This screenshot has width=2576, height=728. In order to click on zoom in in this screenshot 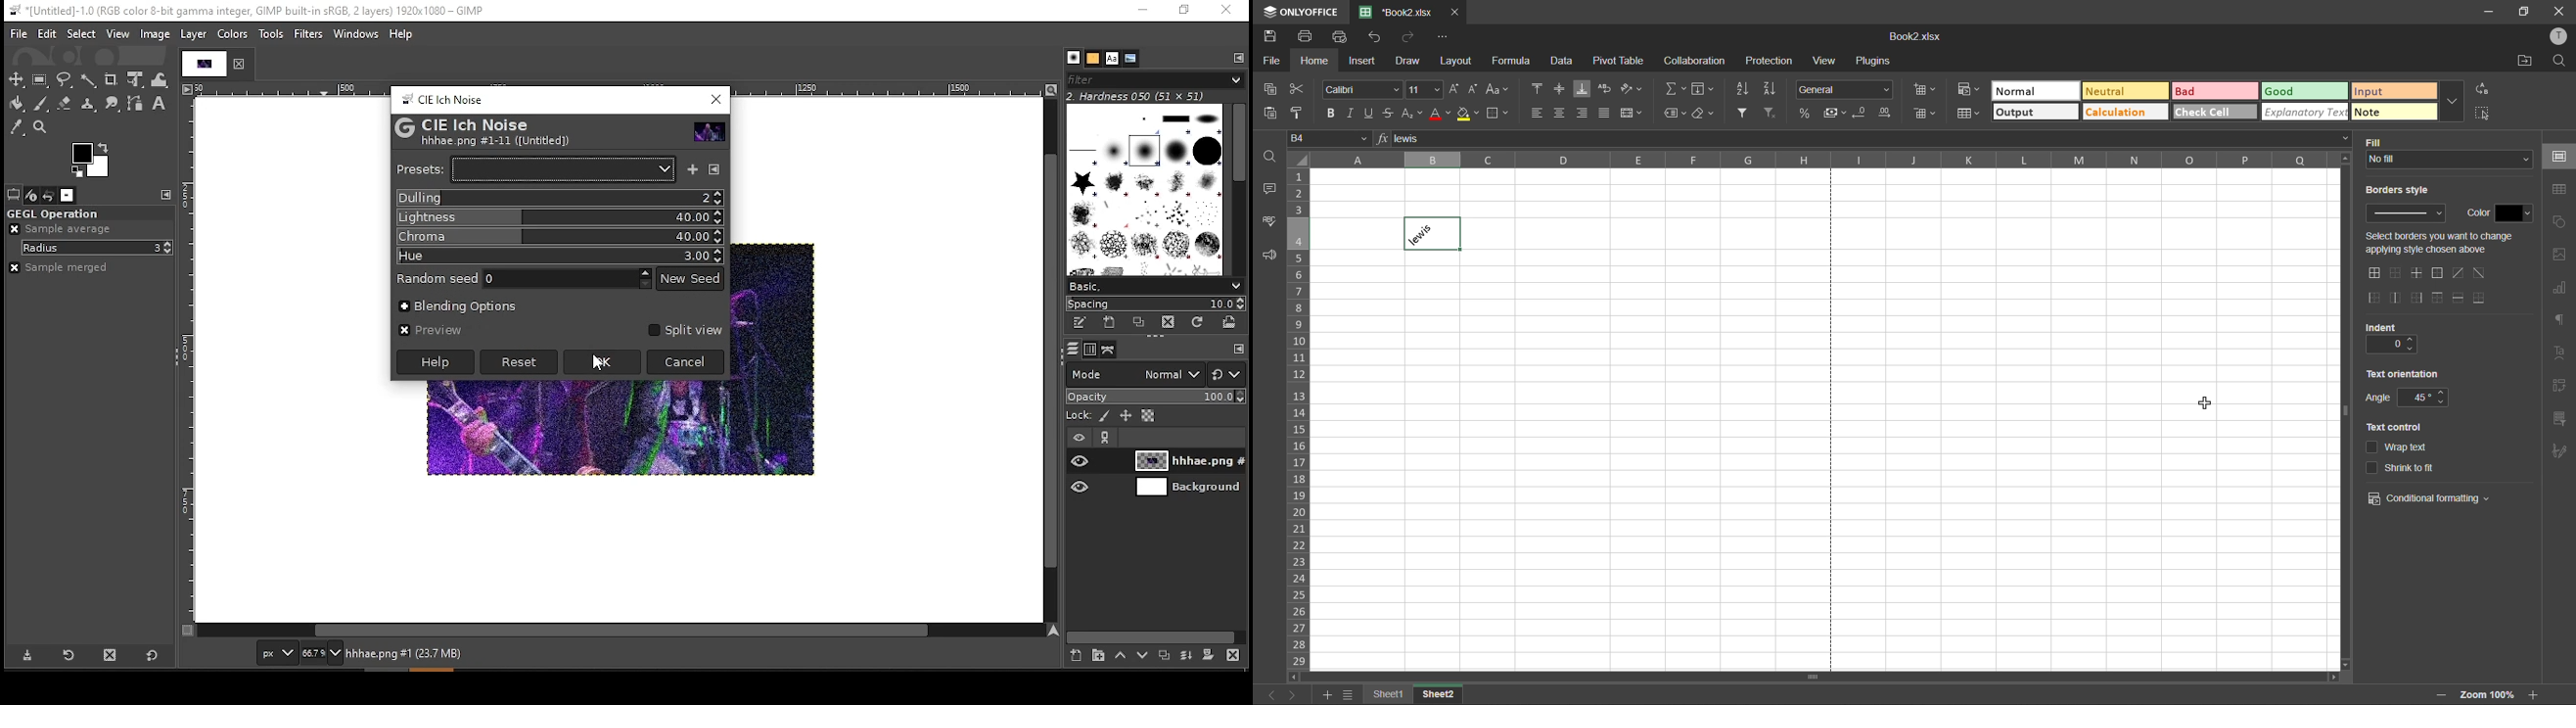, I will do `click(2537, 694)`.